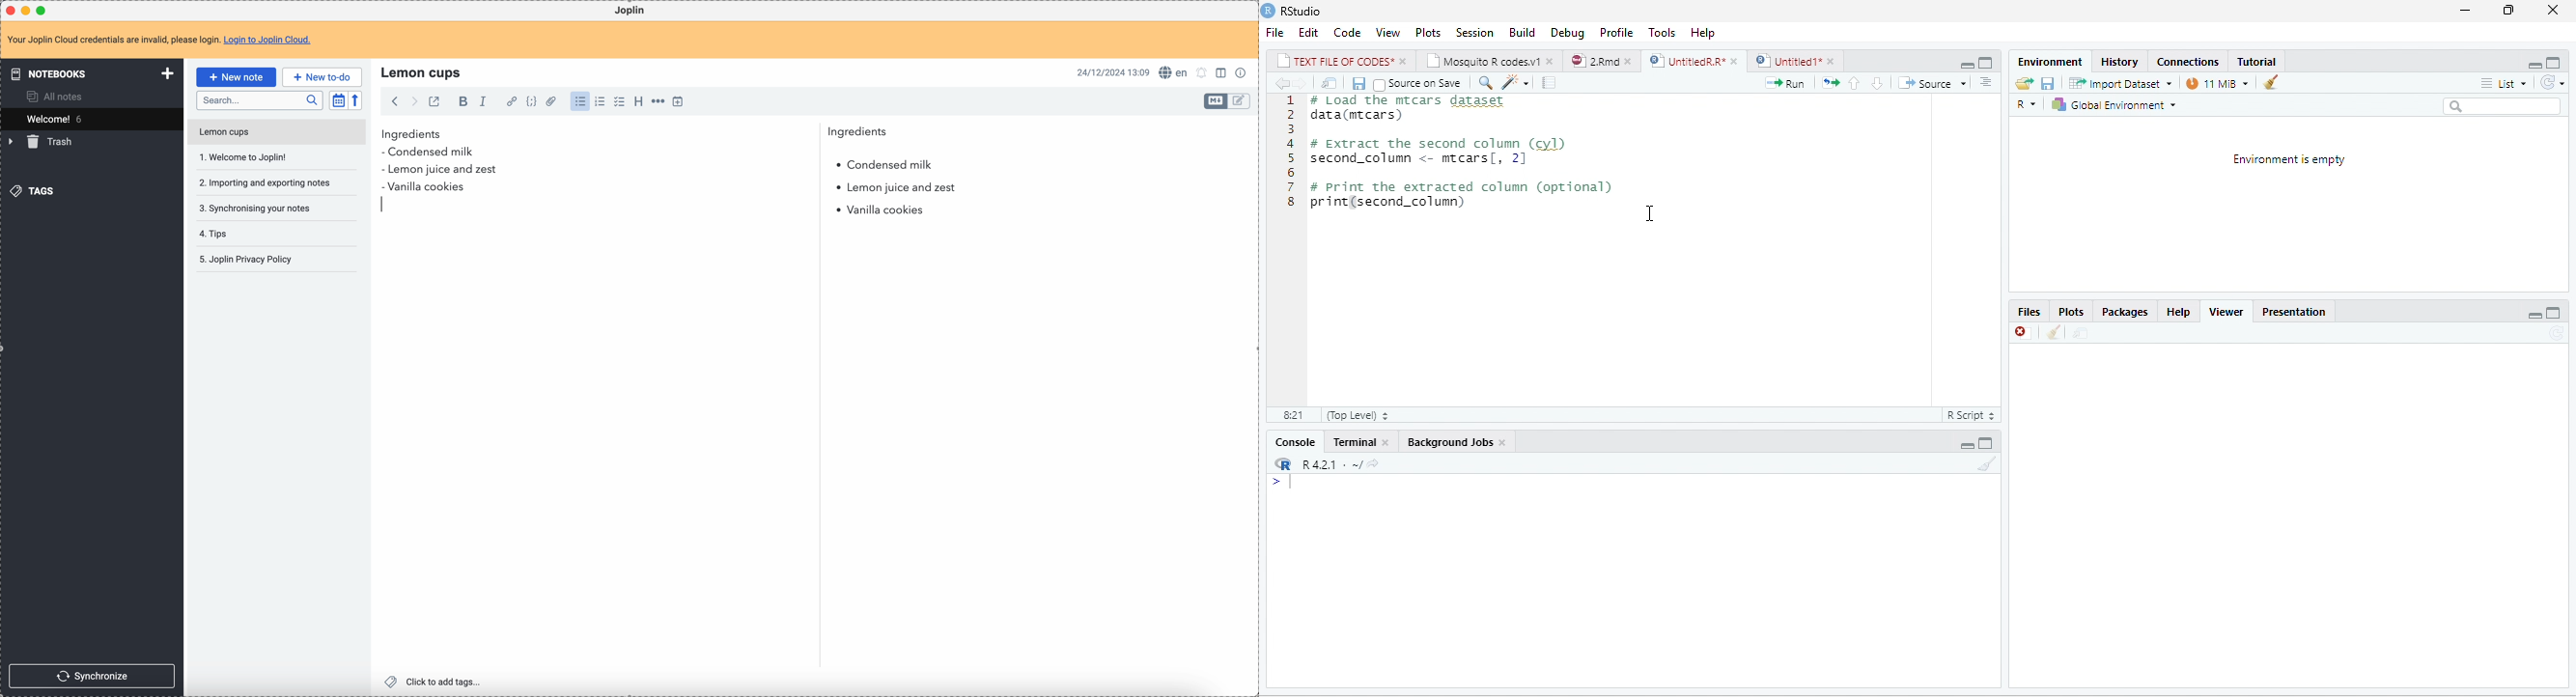 The image size is (2576, 700). What do you see at coordinates (433, 103) in the screenshot?
I see `toggle external editing` at bounding box center [433, 103].